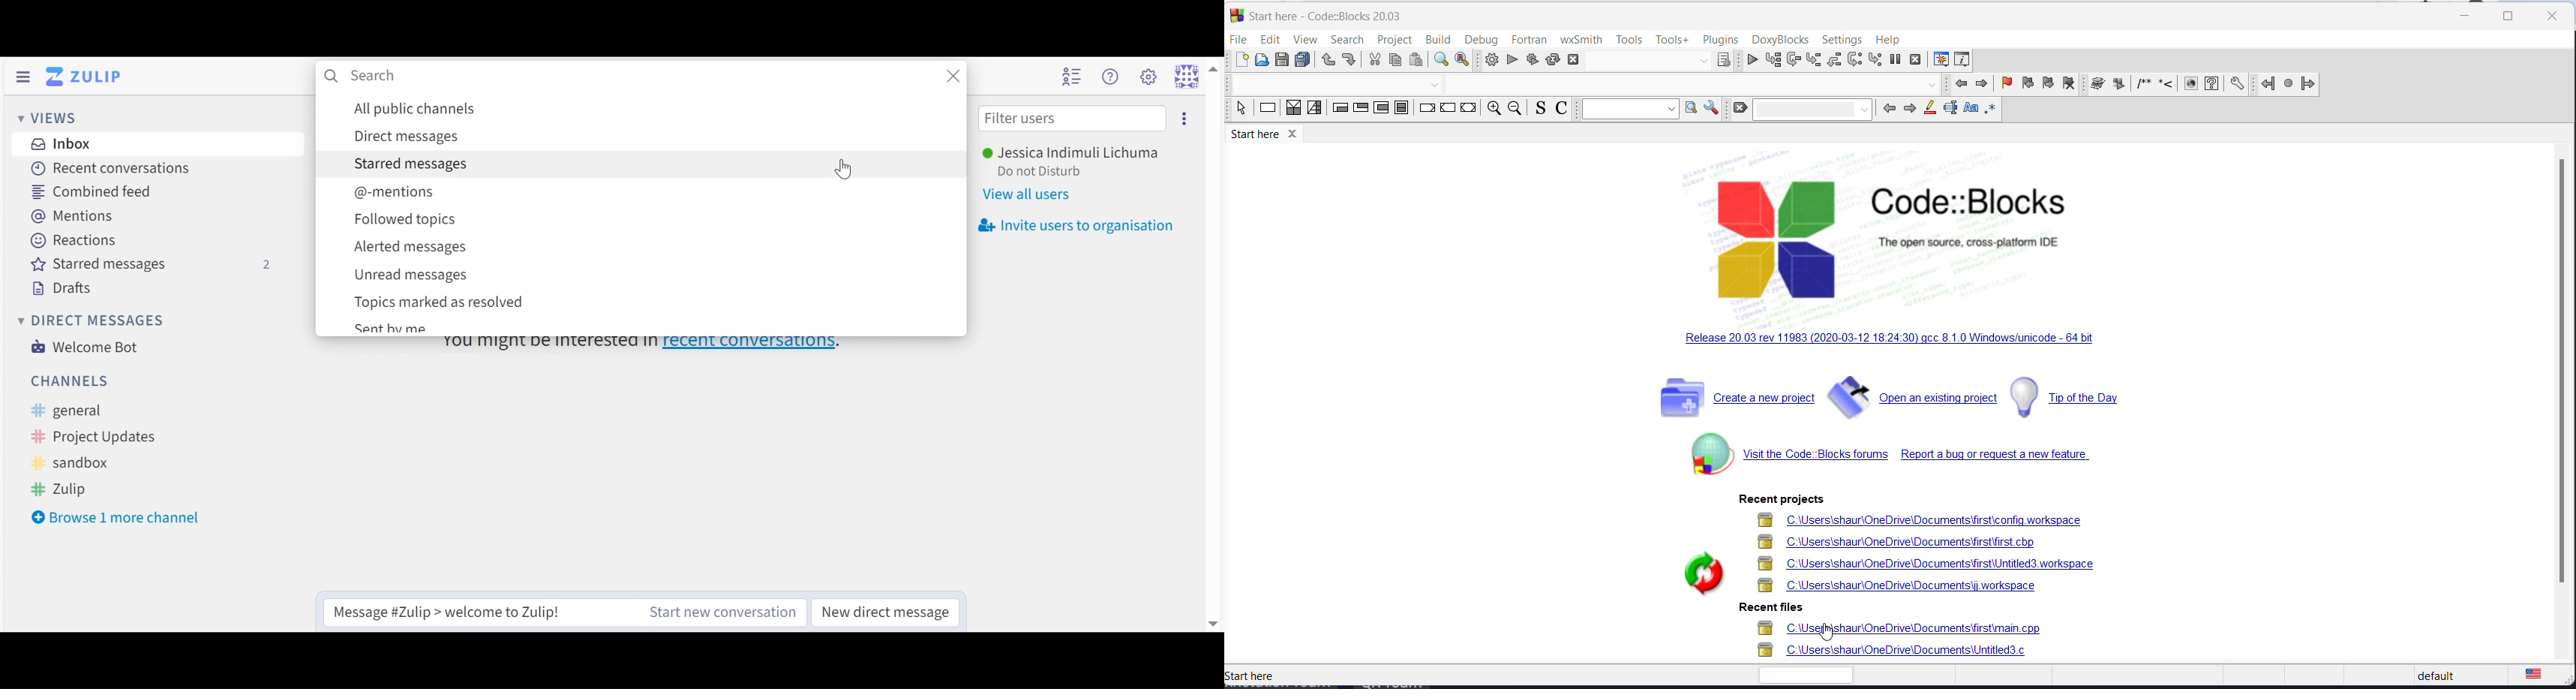 Image resolution: width=2576 pixels, height=700 pixels. Describe the element at coordinates (1939, 59) in the screenshot. I see `WINDOW DEBIGGER` at that location.